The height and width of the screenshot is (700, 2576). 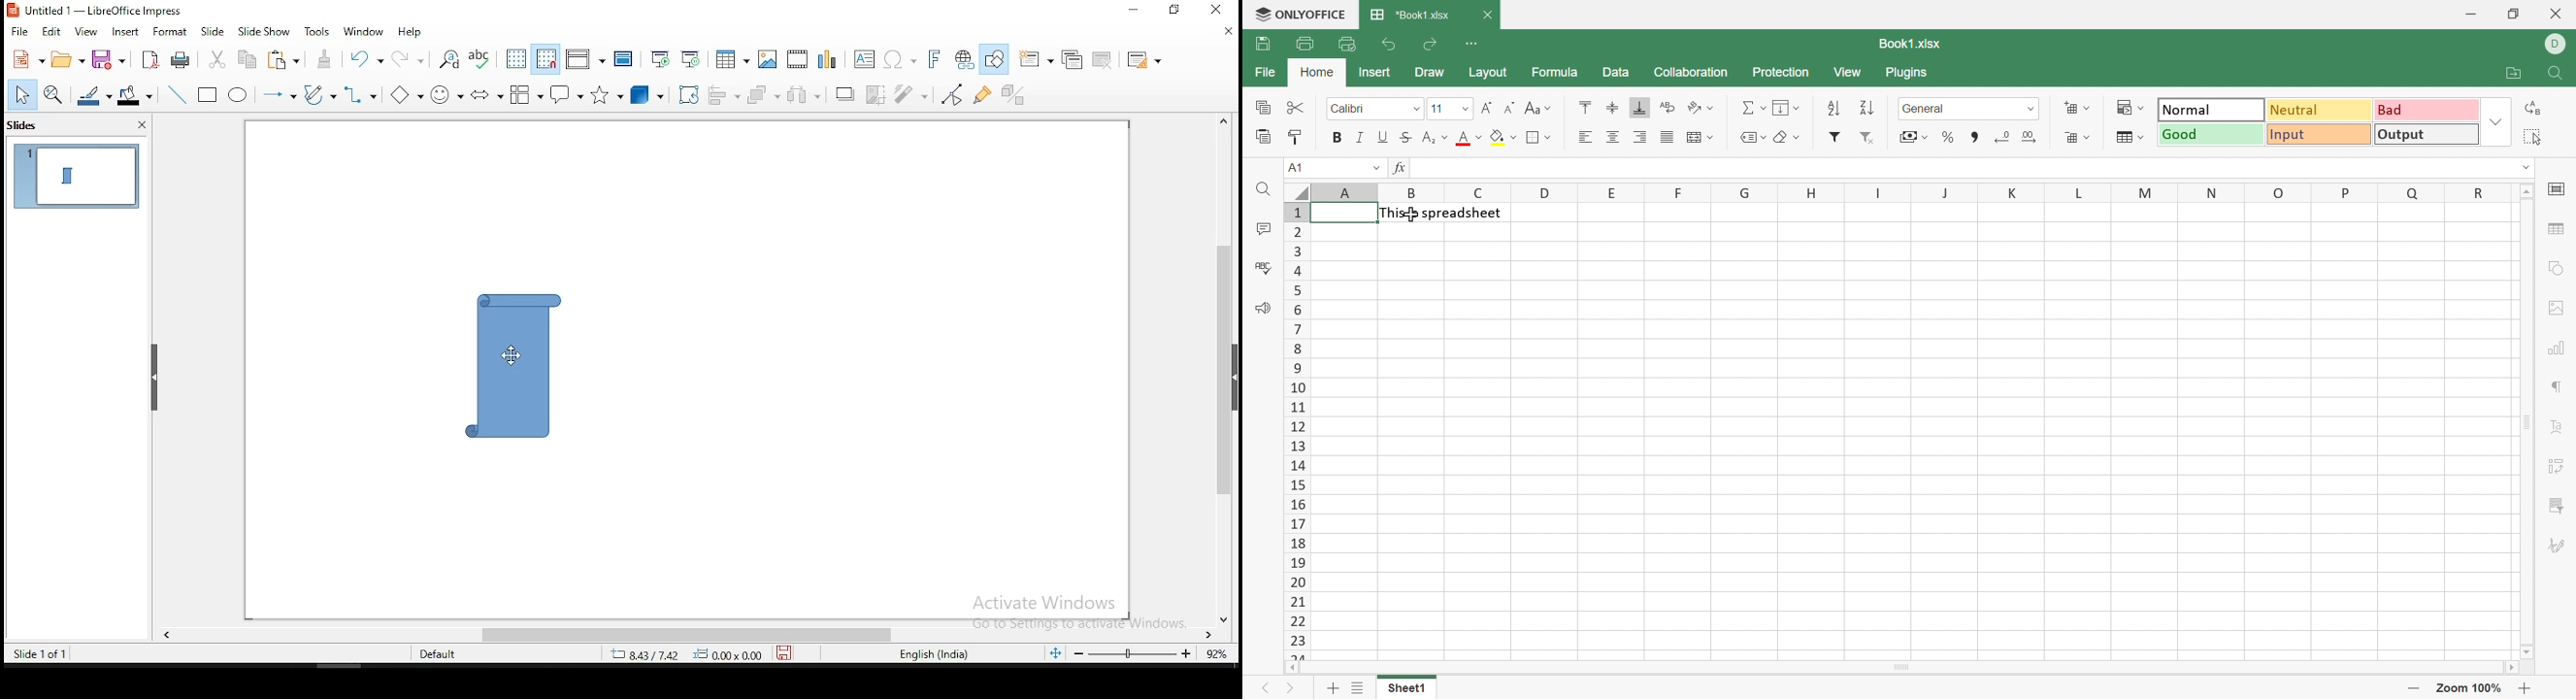 I want to click on start from first slide, so click(x=663, y=58).